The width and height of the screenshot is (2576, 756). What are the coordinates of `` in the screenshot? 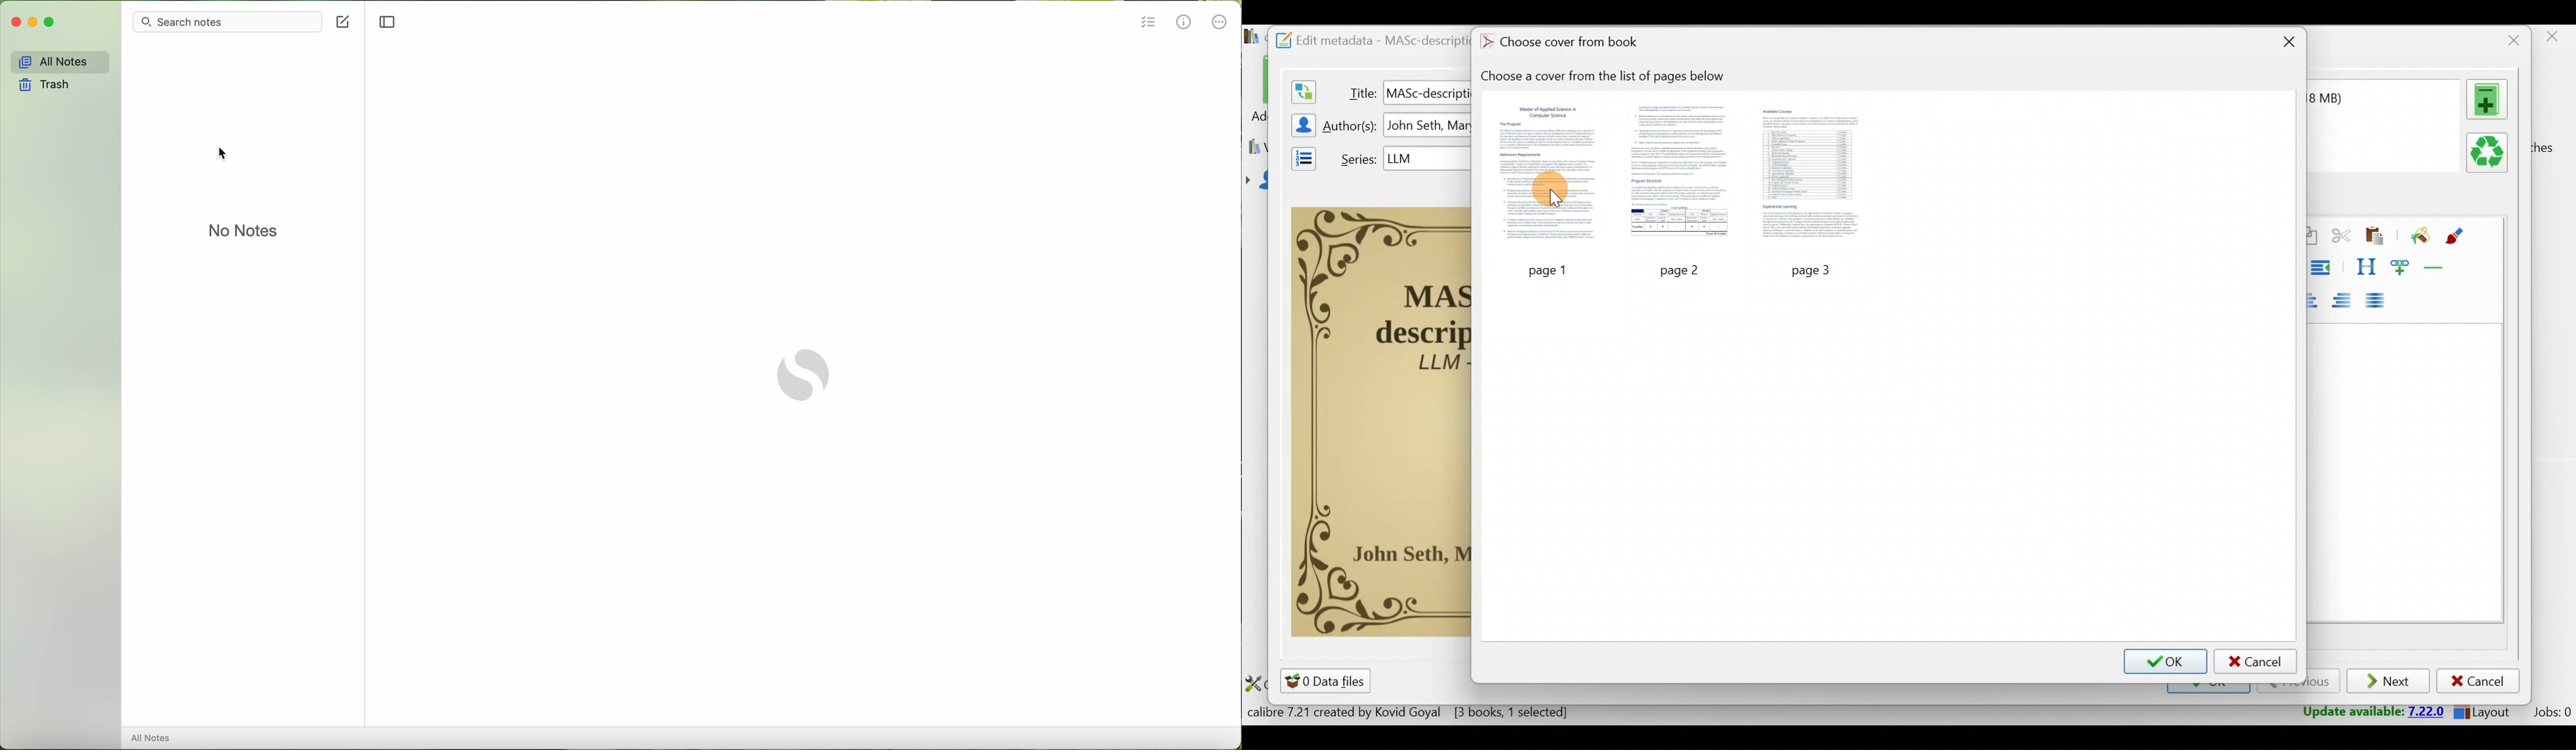 It's located at (1543, 271).